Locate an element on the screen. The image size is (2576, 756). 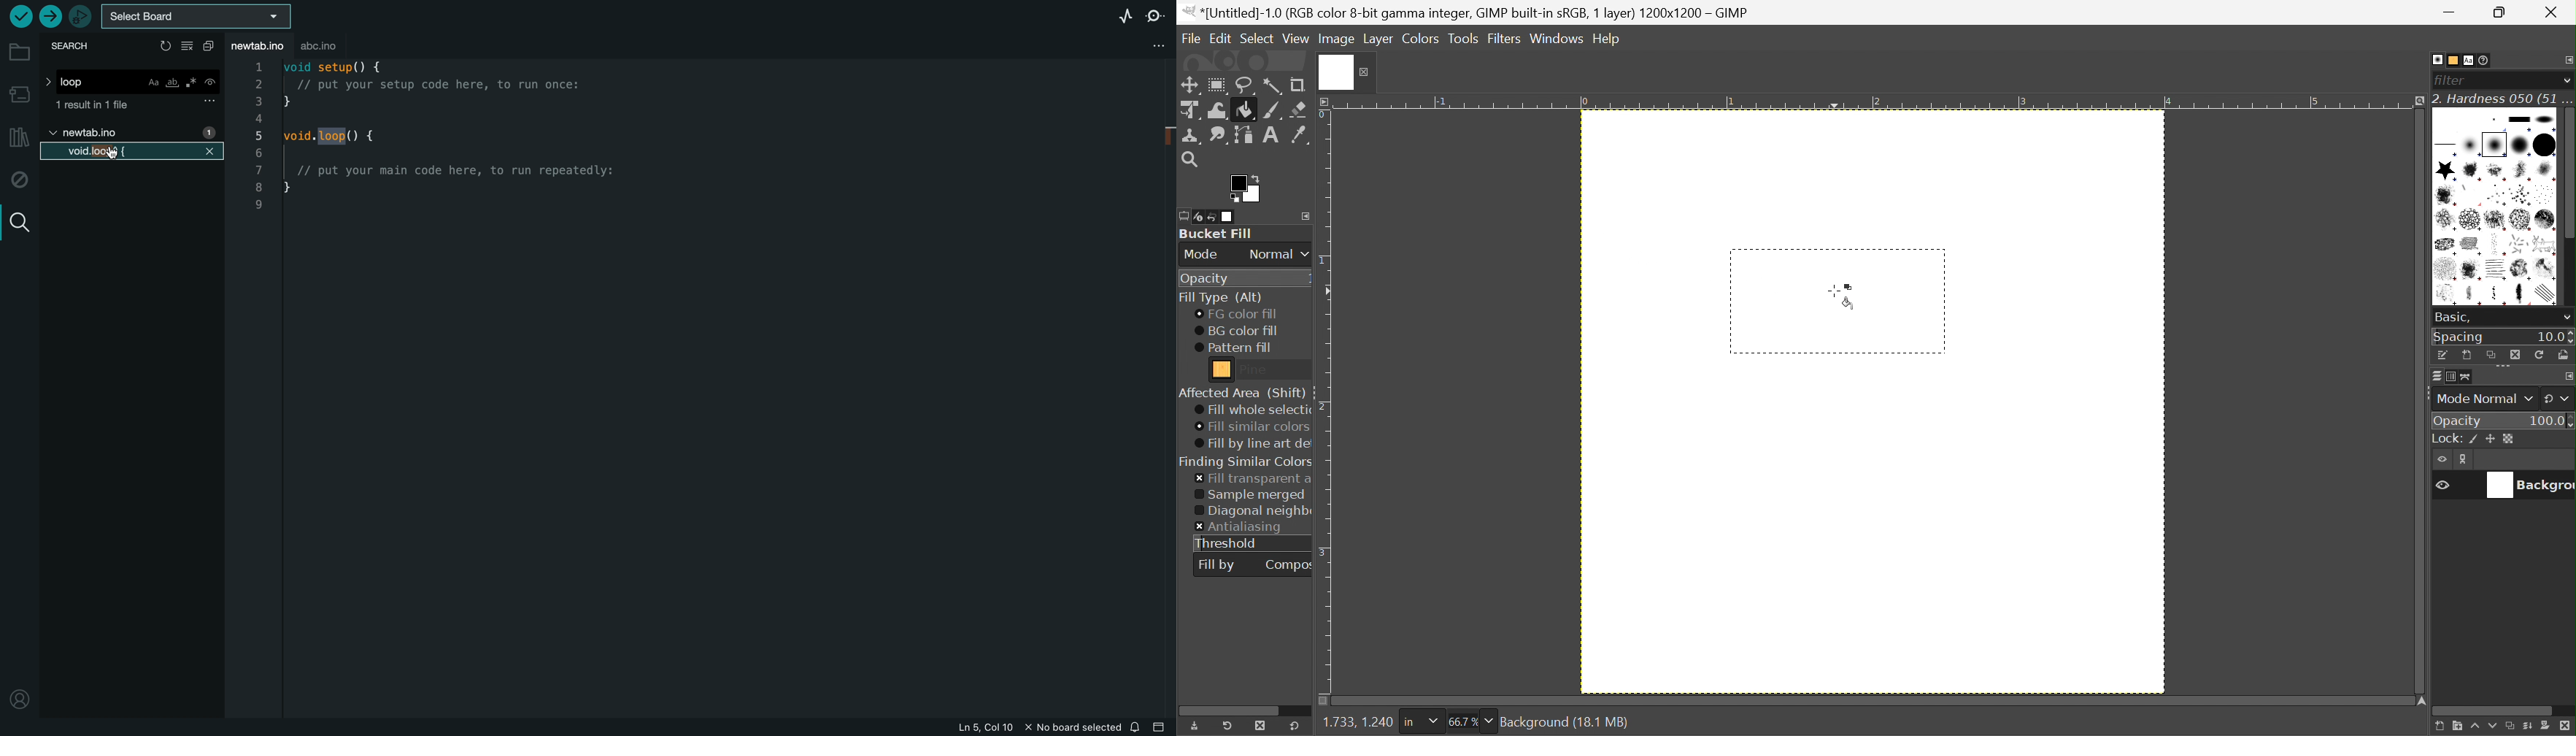
Drop down is located at coordinates (1489, 721).